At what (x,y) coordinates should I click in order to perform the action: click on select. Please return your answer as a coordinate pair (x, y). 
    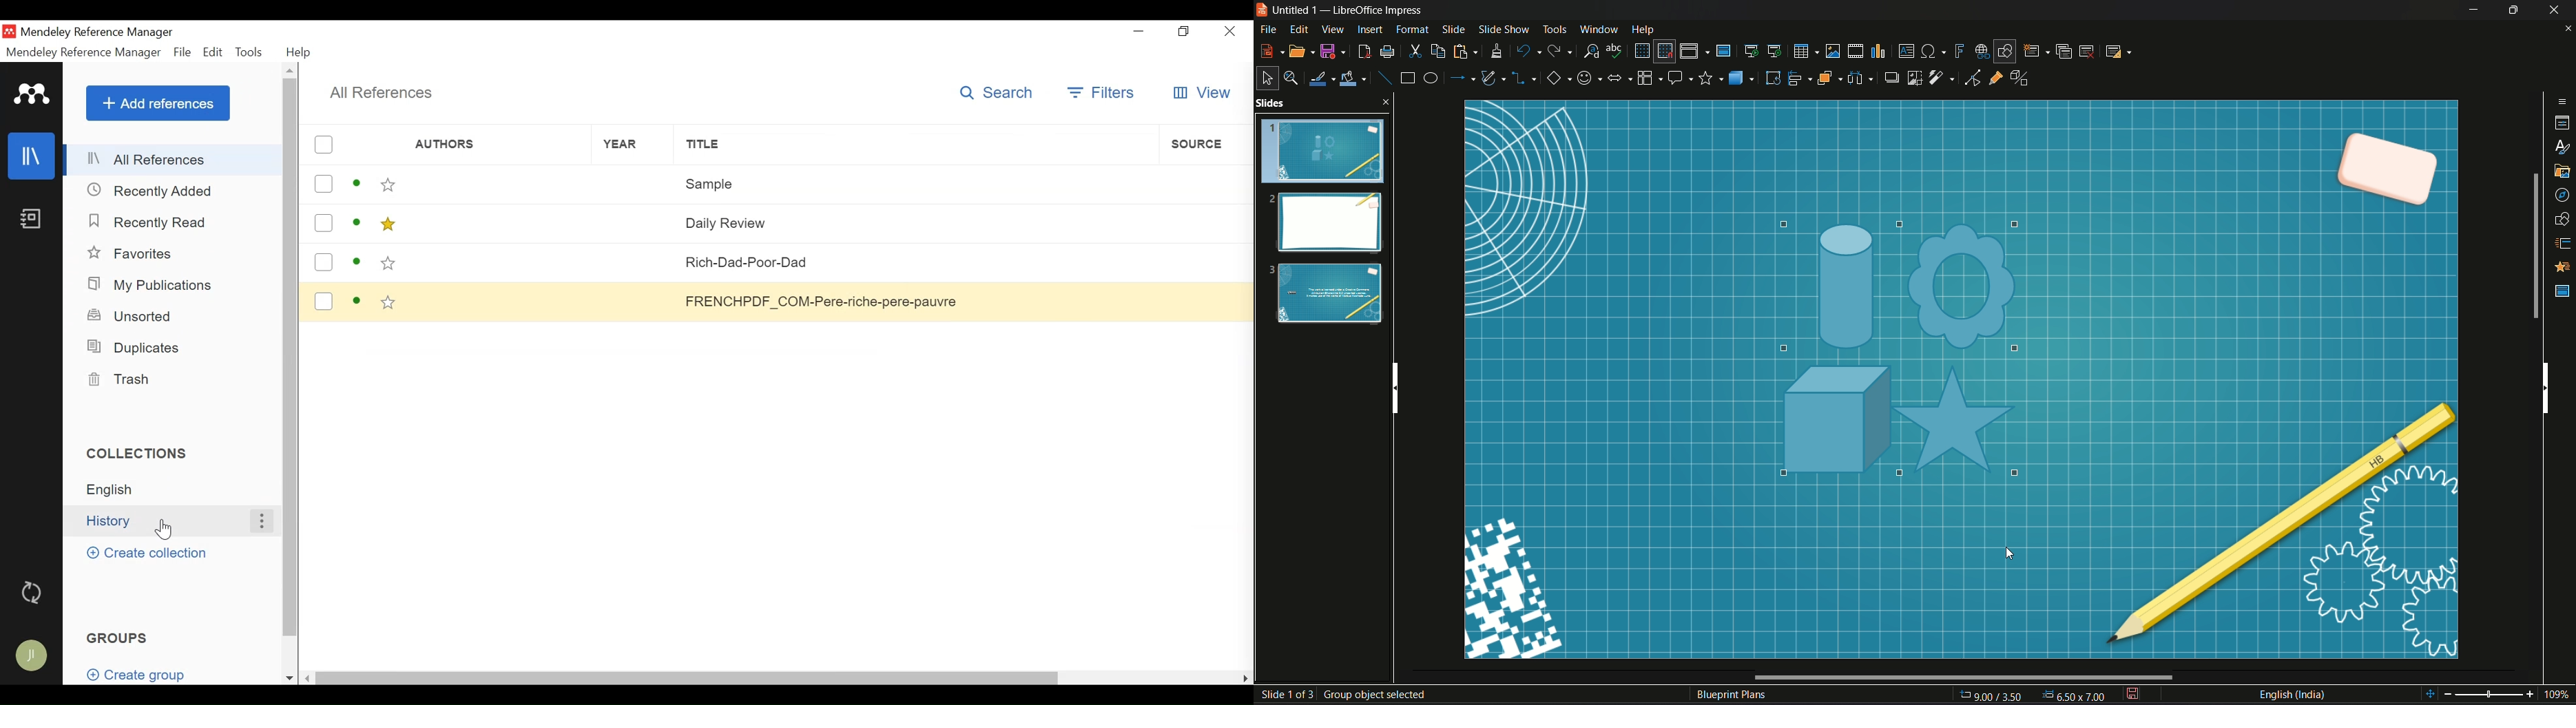
    Looking at the image, I should click on (1265, 78).